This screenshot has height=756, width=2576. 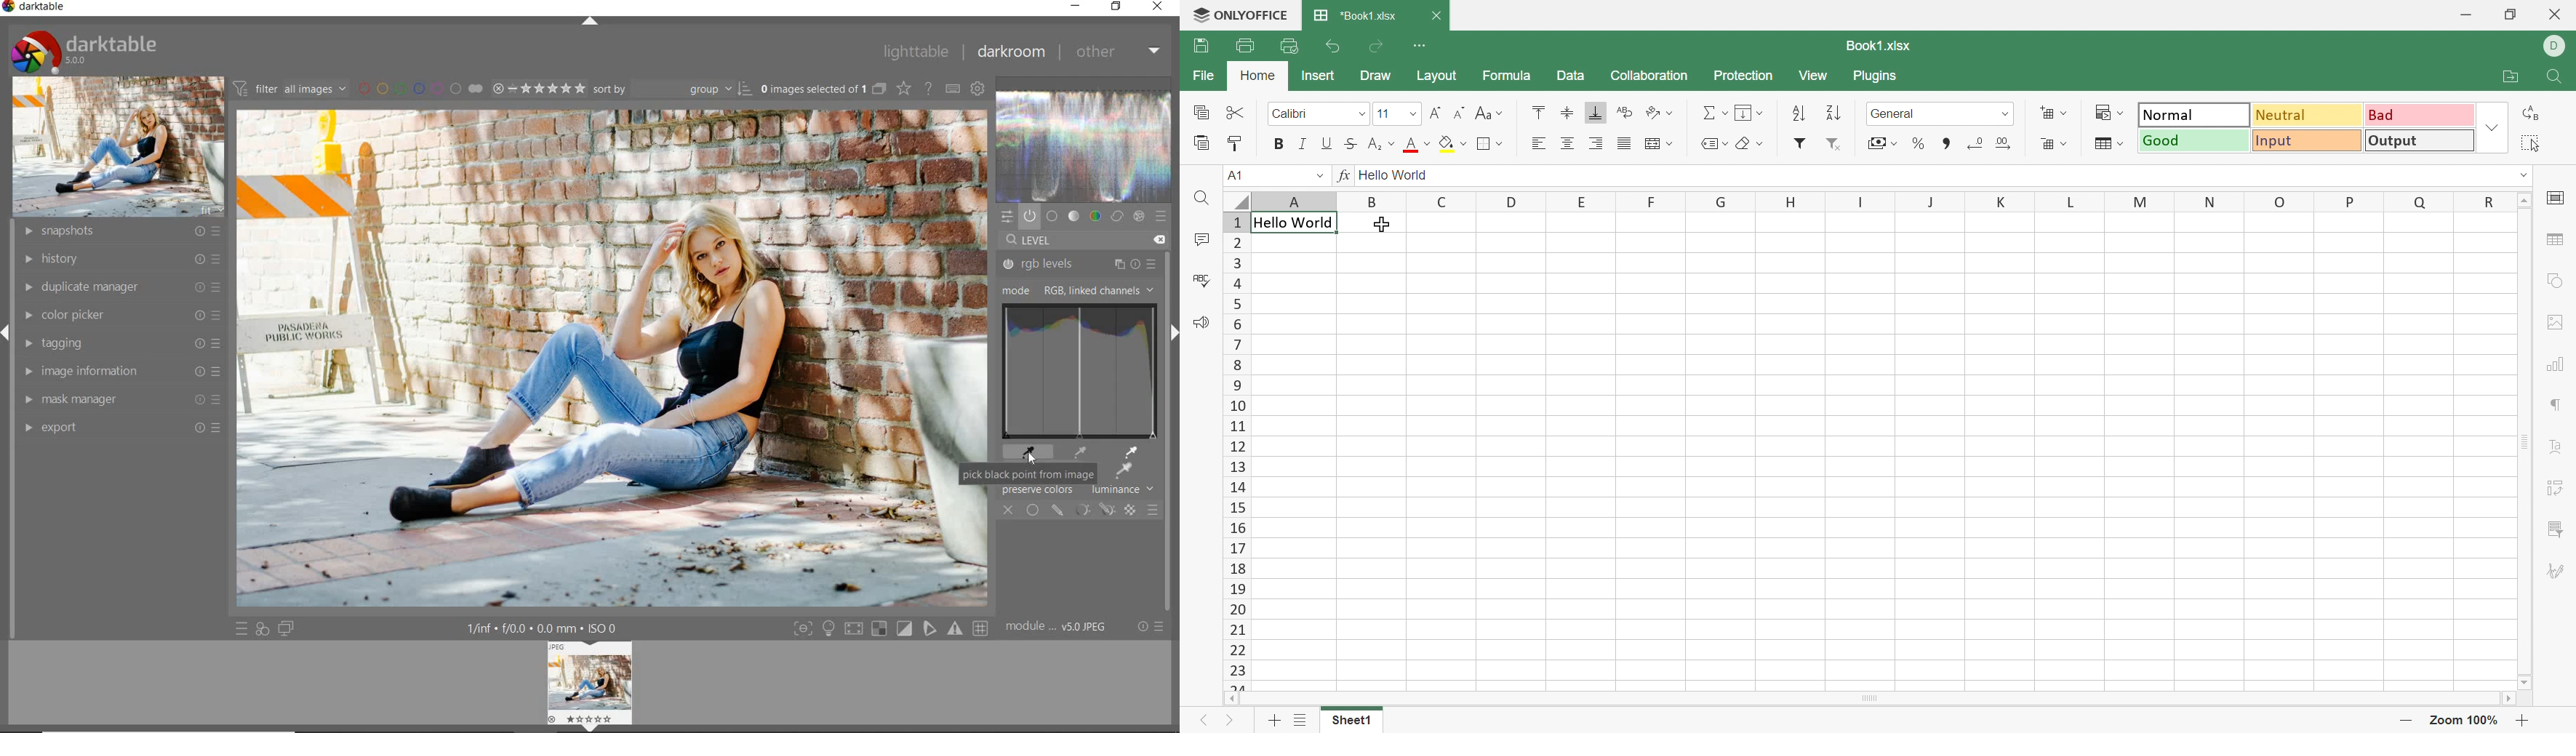 What do you see at coordinates (1489, 113) in the screenshot?
I see `Change case` at bounding box center [1489, 113].